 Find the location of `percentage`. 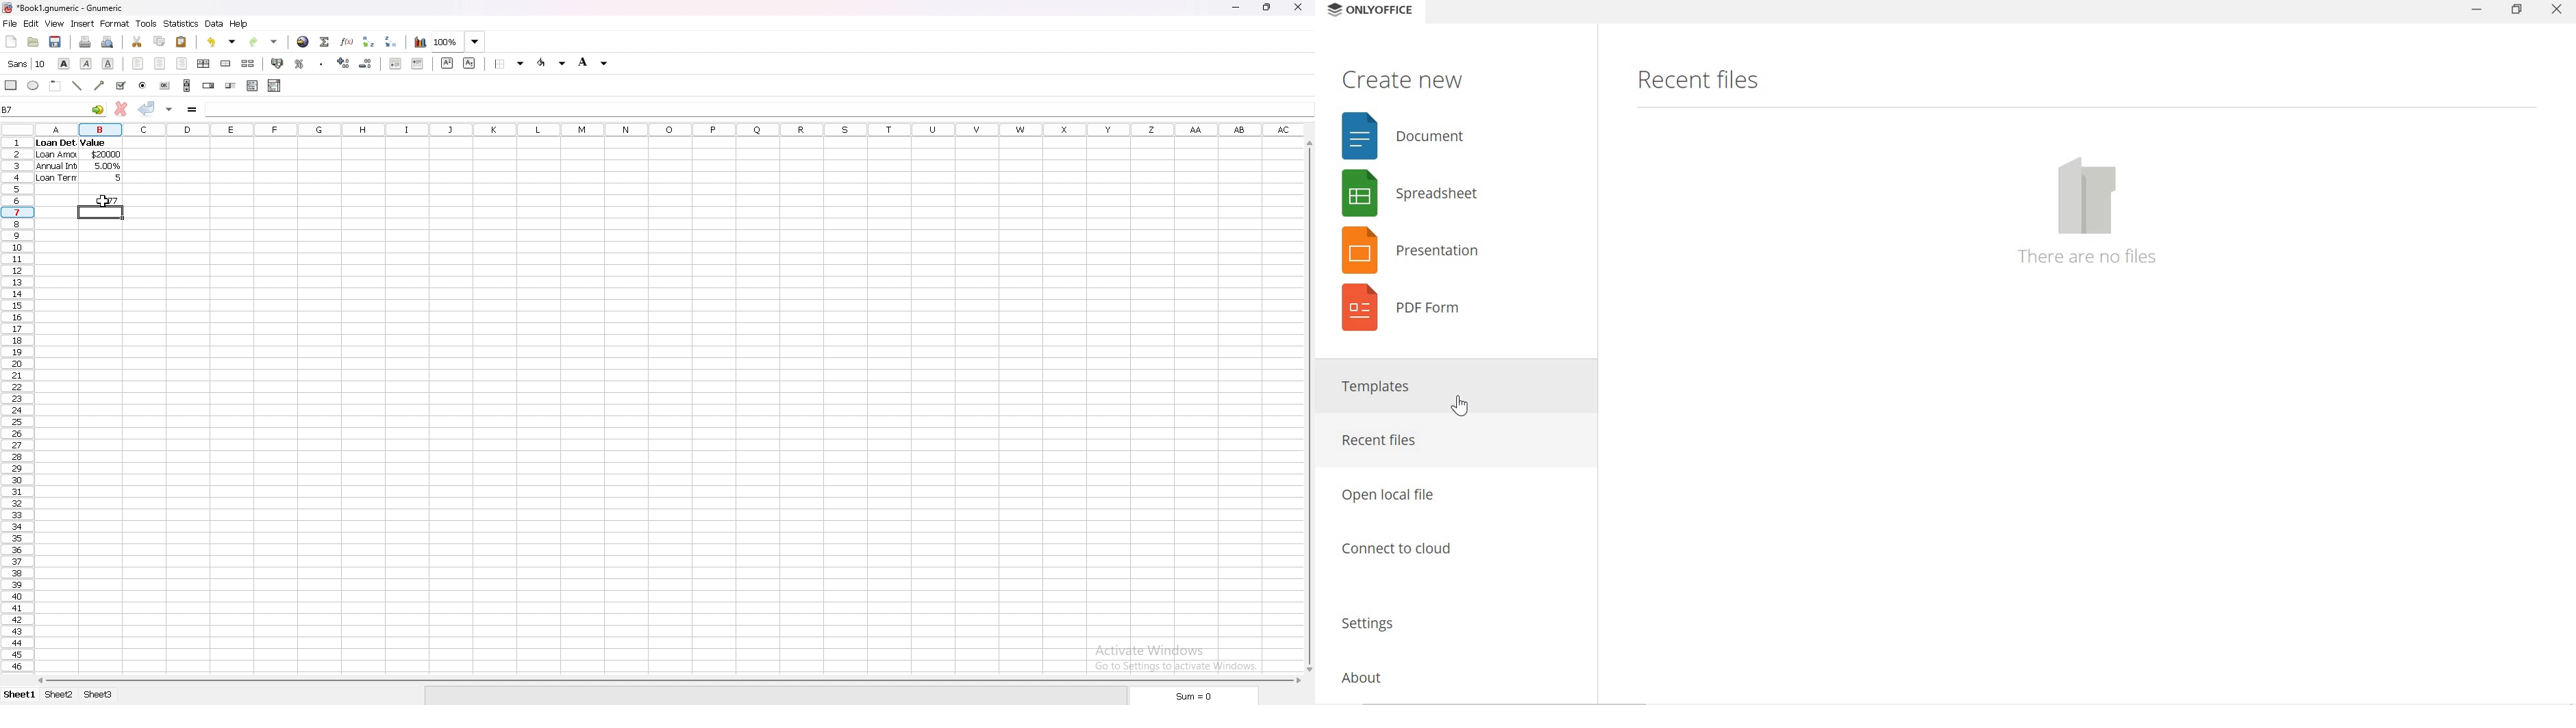

percentage is located at coordinates (299, 64).